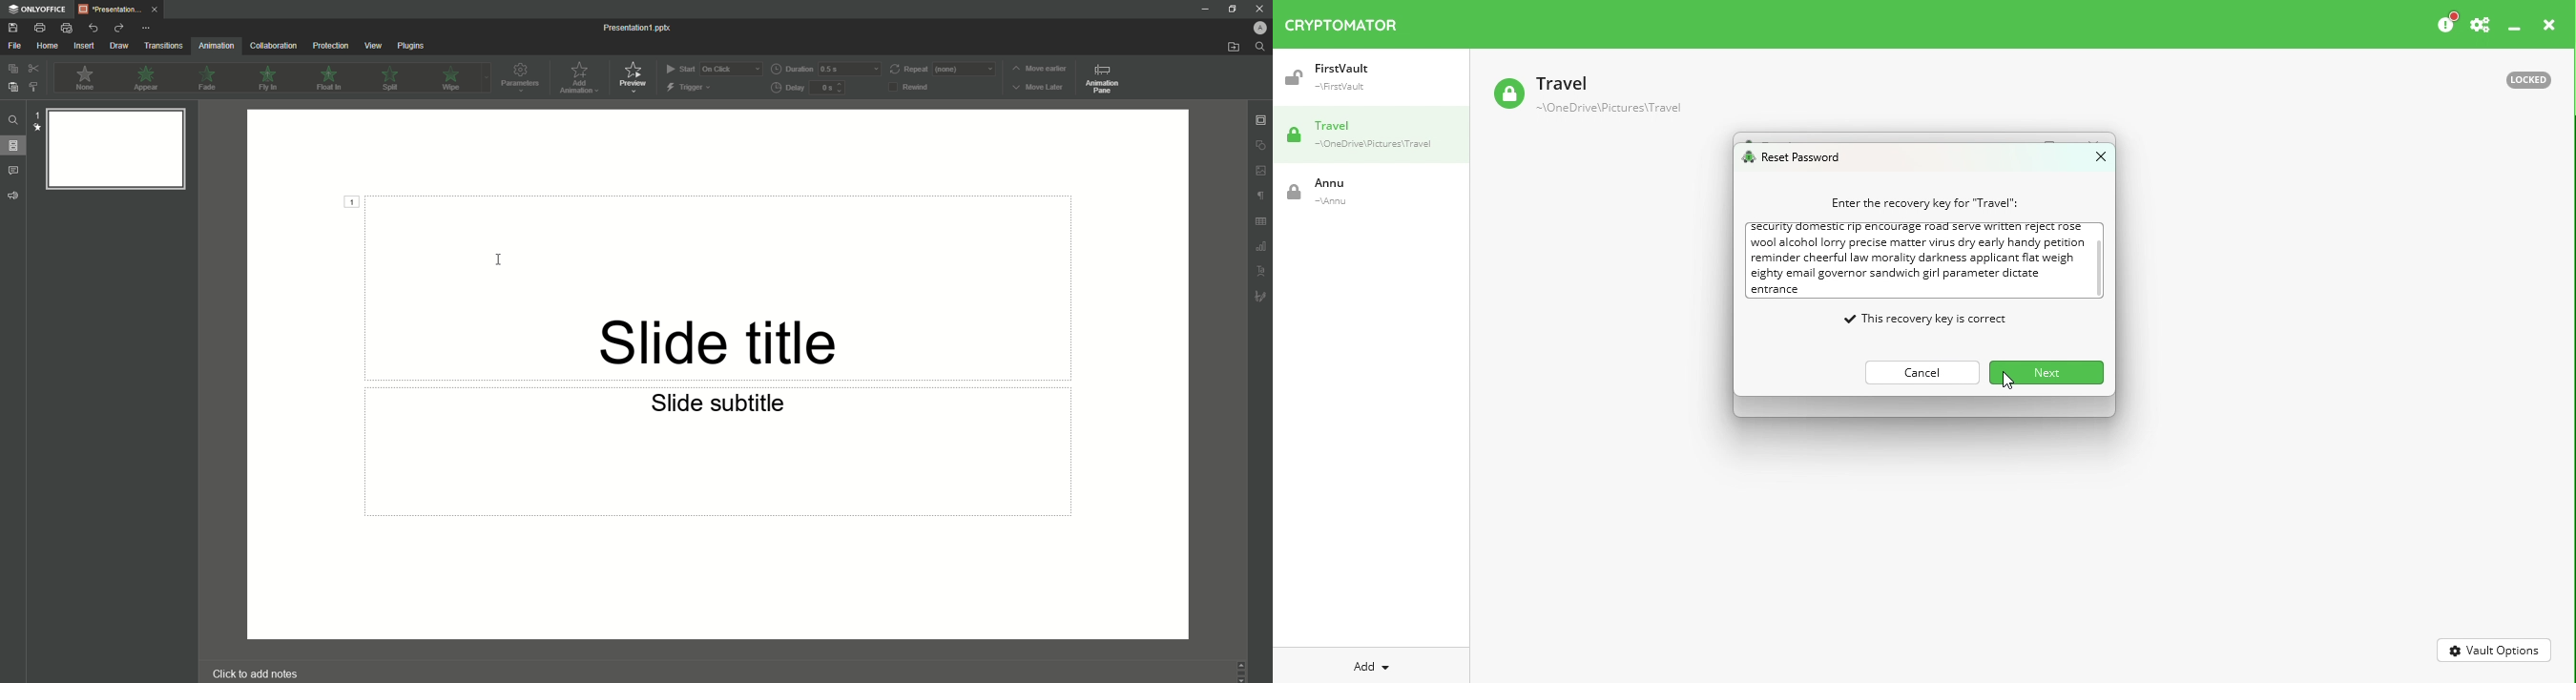 The image size is (2576, 700). What do you see at coordinates (1926, 259) in the screenshot?
I see `Recovery key box` at bounding box center [1926, 259].